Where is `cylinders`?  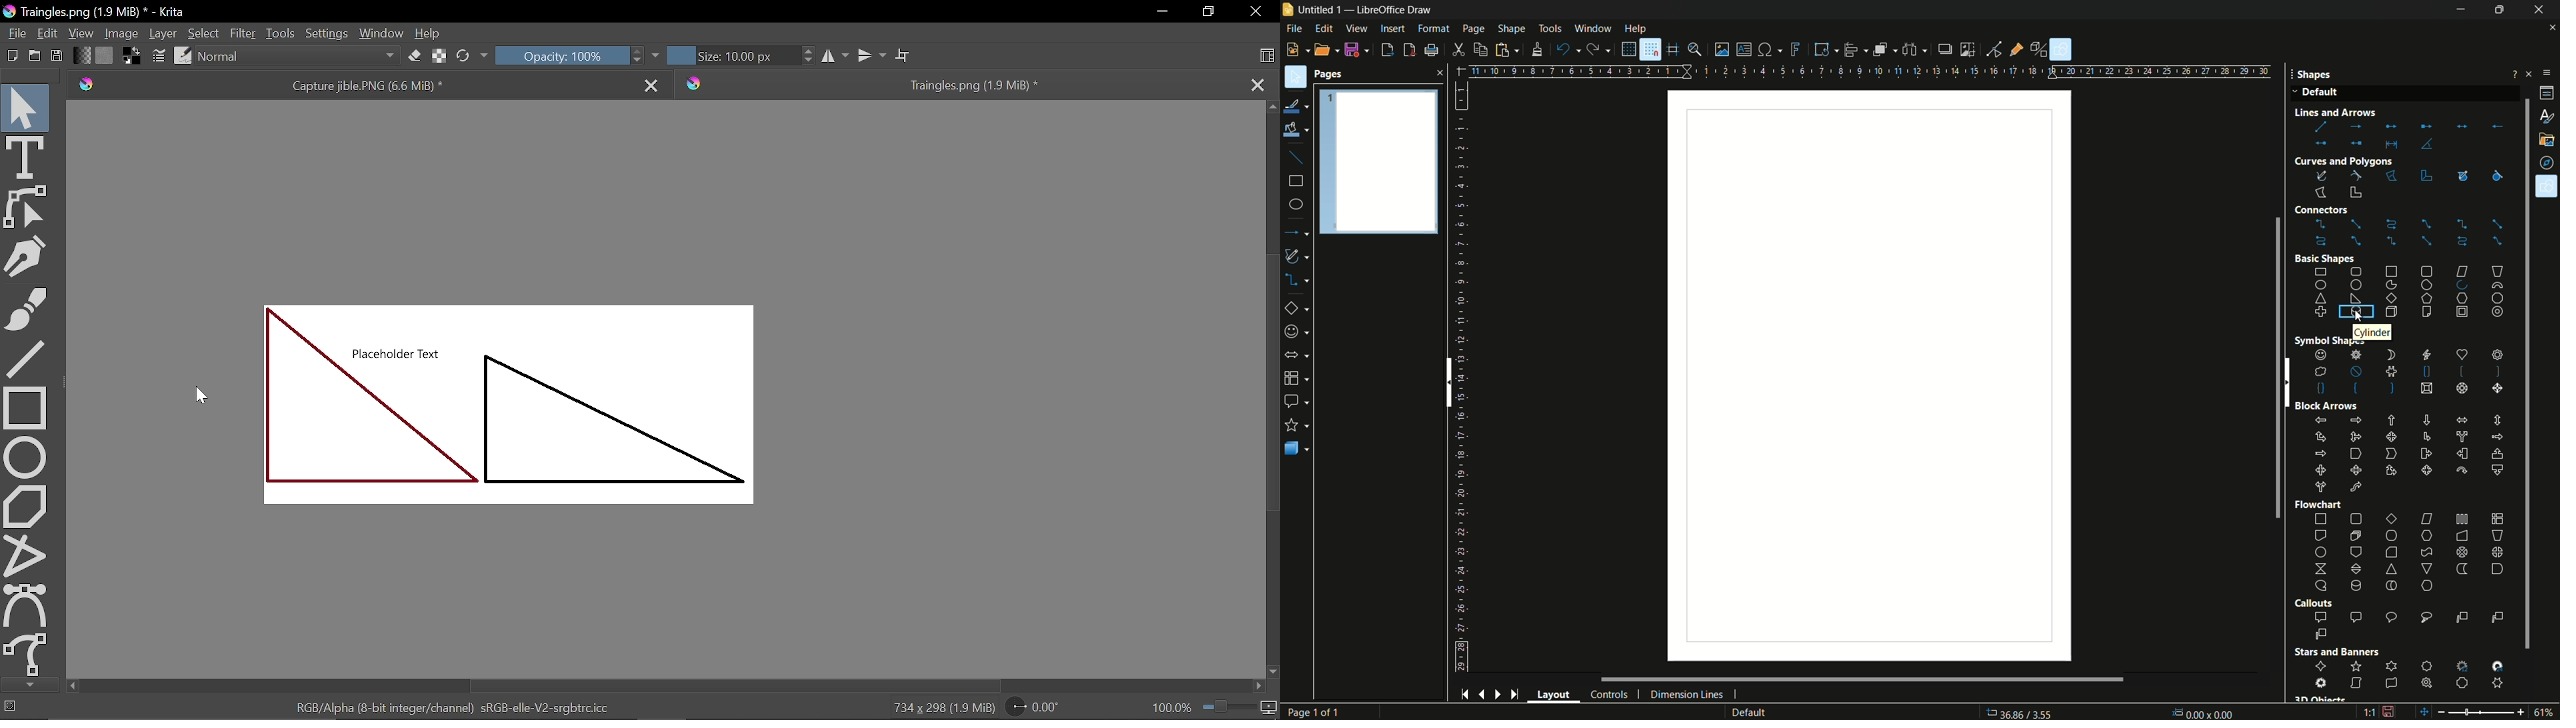 cylinders is located at coordinates (2373, 332).